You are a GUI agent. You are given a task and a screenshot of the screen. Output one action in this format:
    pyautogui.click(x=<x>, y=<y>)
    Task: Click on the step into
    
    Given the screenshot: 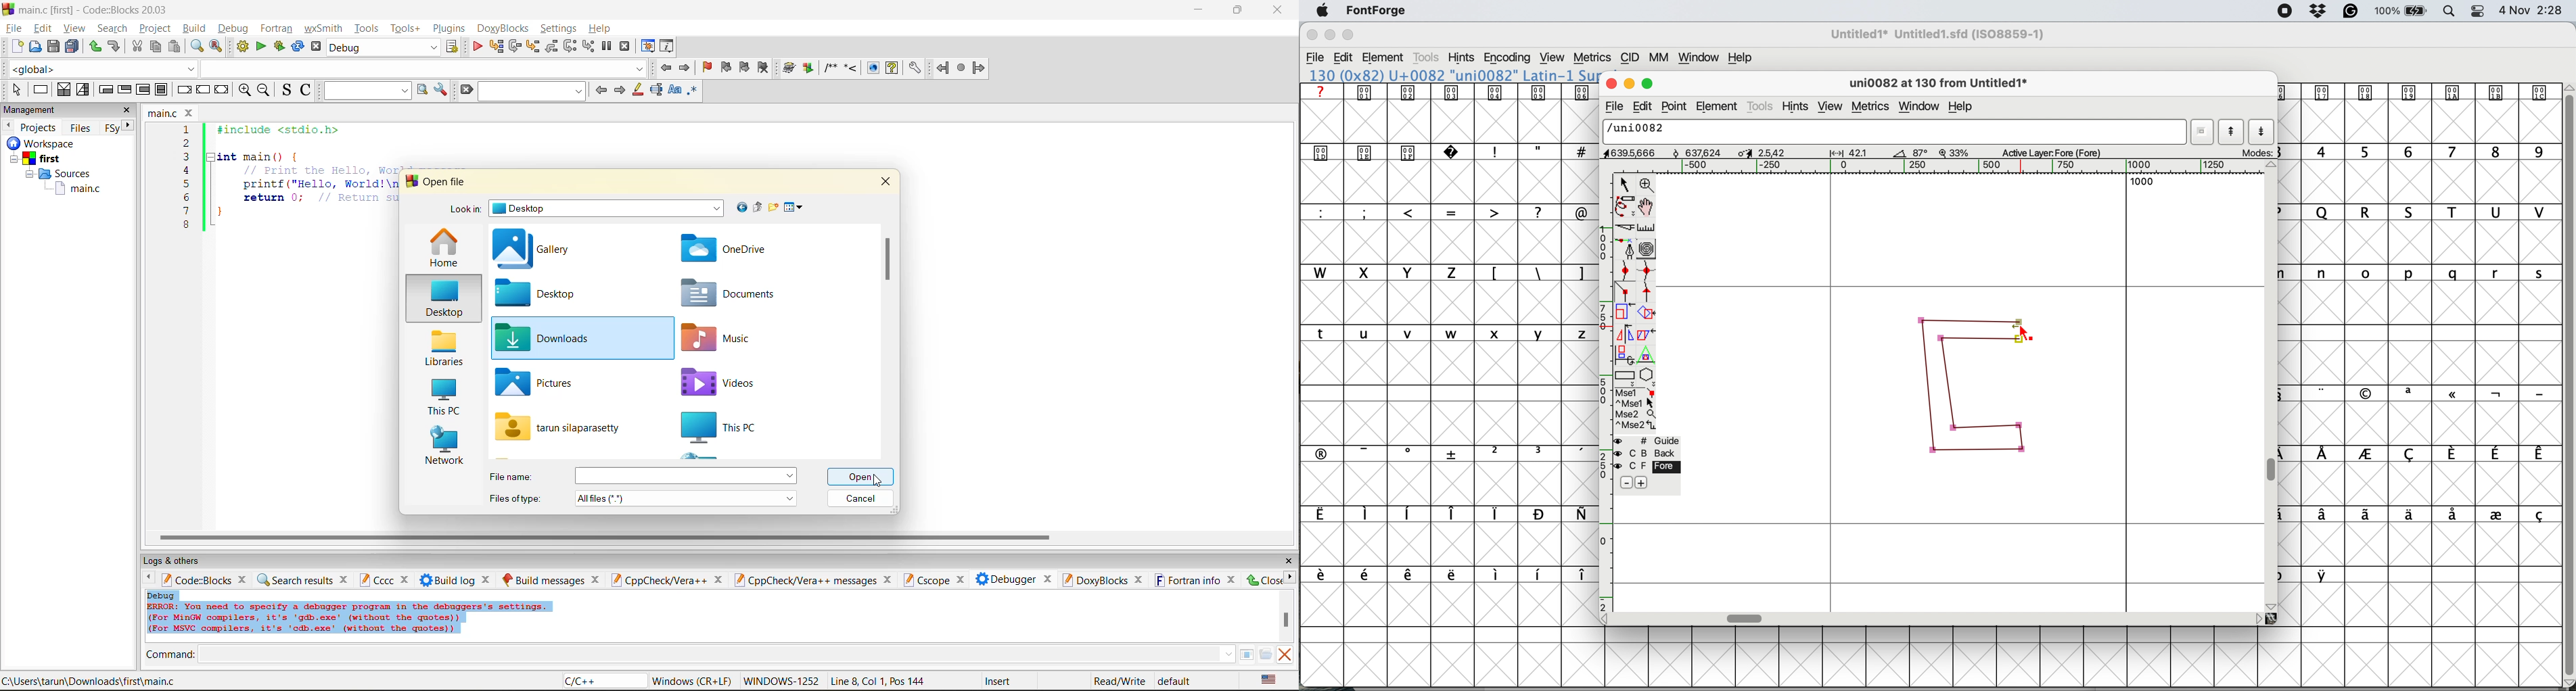 What is the action you would take?
    pyautogui.click(x=532, y=46)
    